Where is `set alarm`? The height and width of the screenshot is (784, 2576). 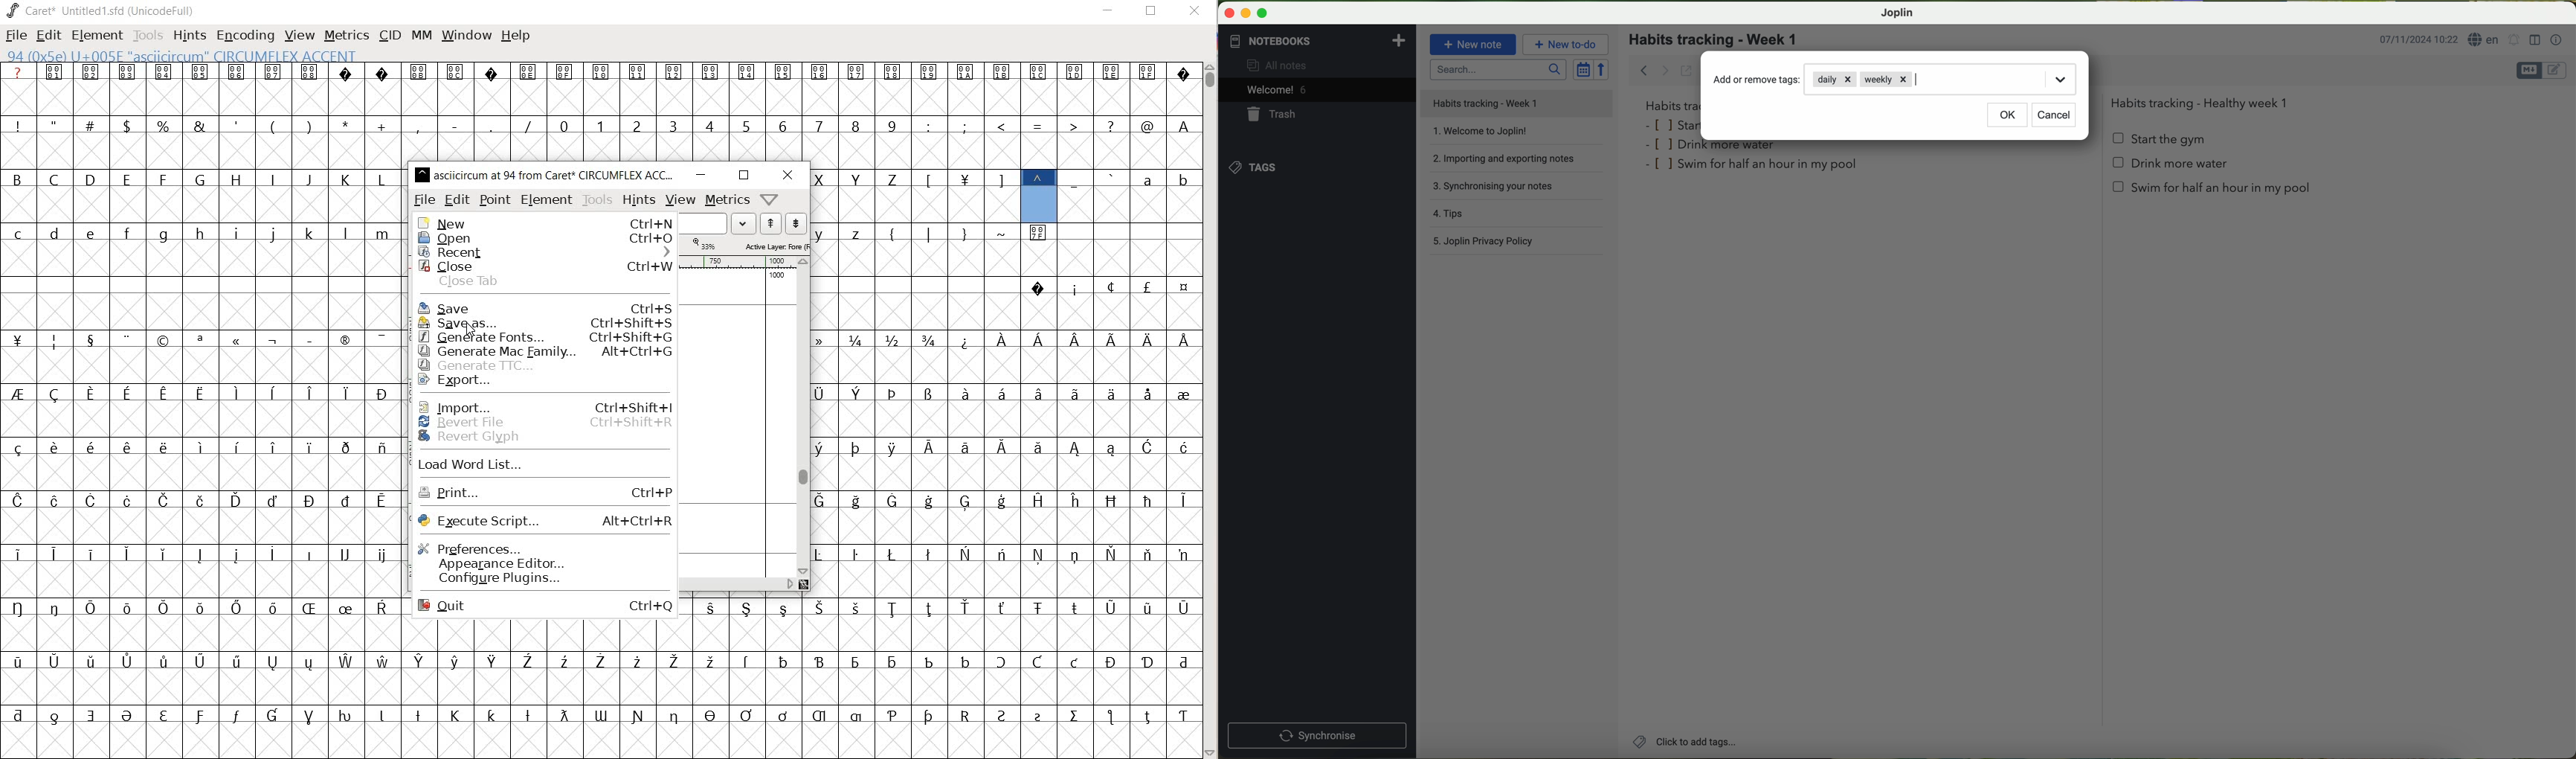
set alarm is located at coordinates (2515, 39).